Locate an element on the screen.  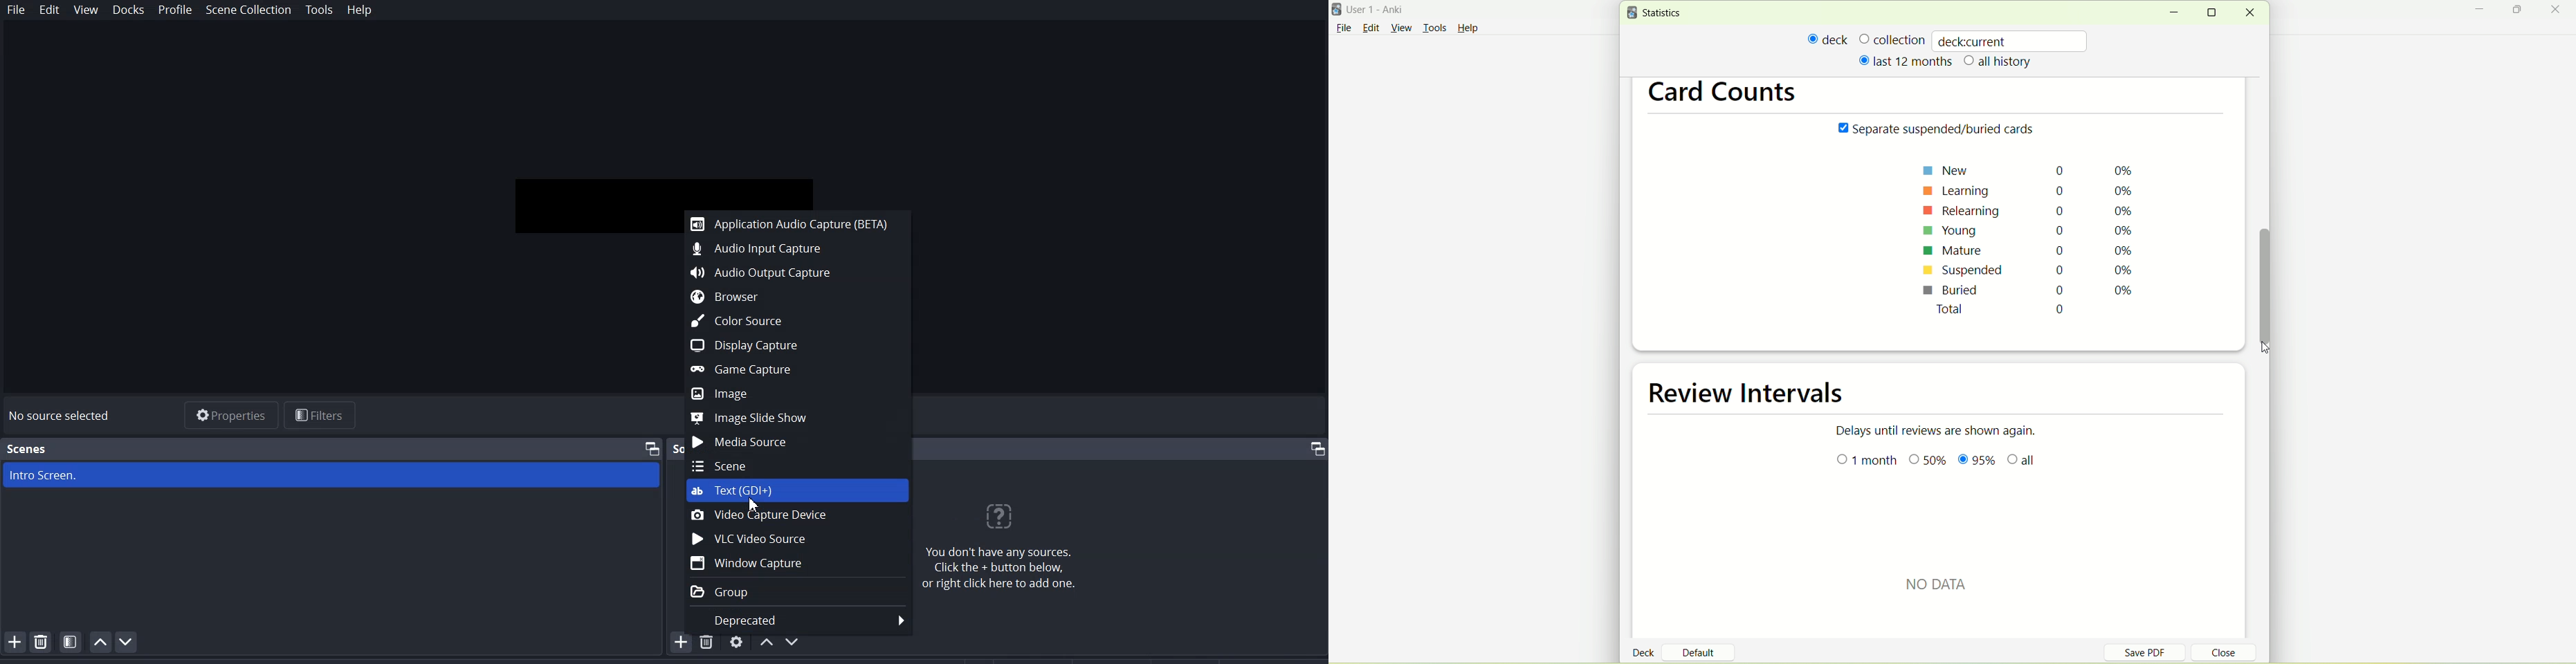
Game Capture is located at coordinates (791, 369).